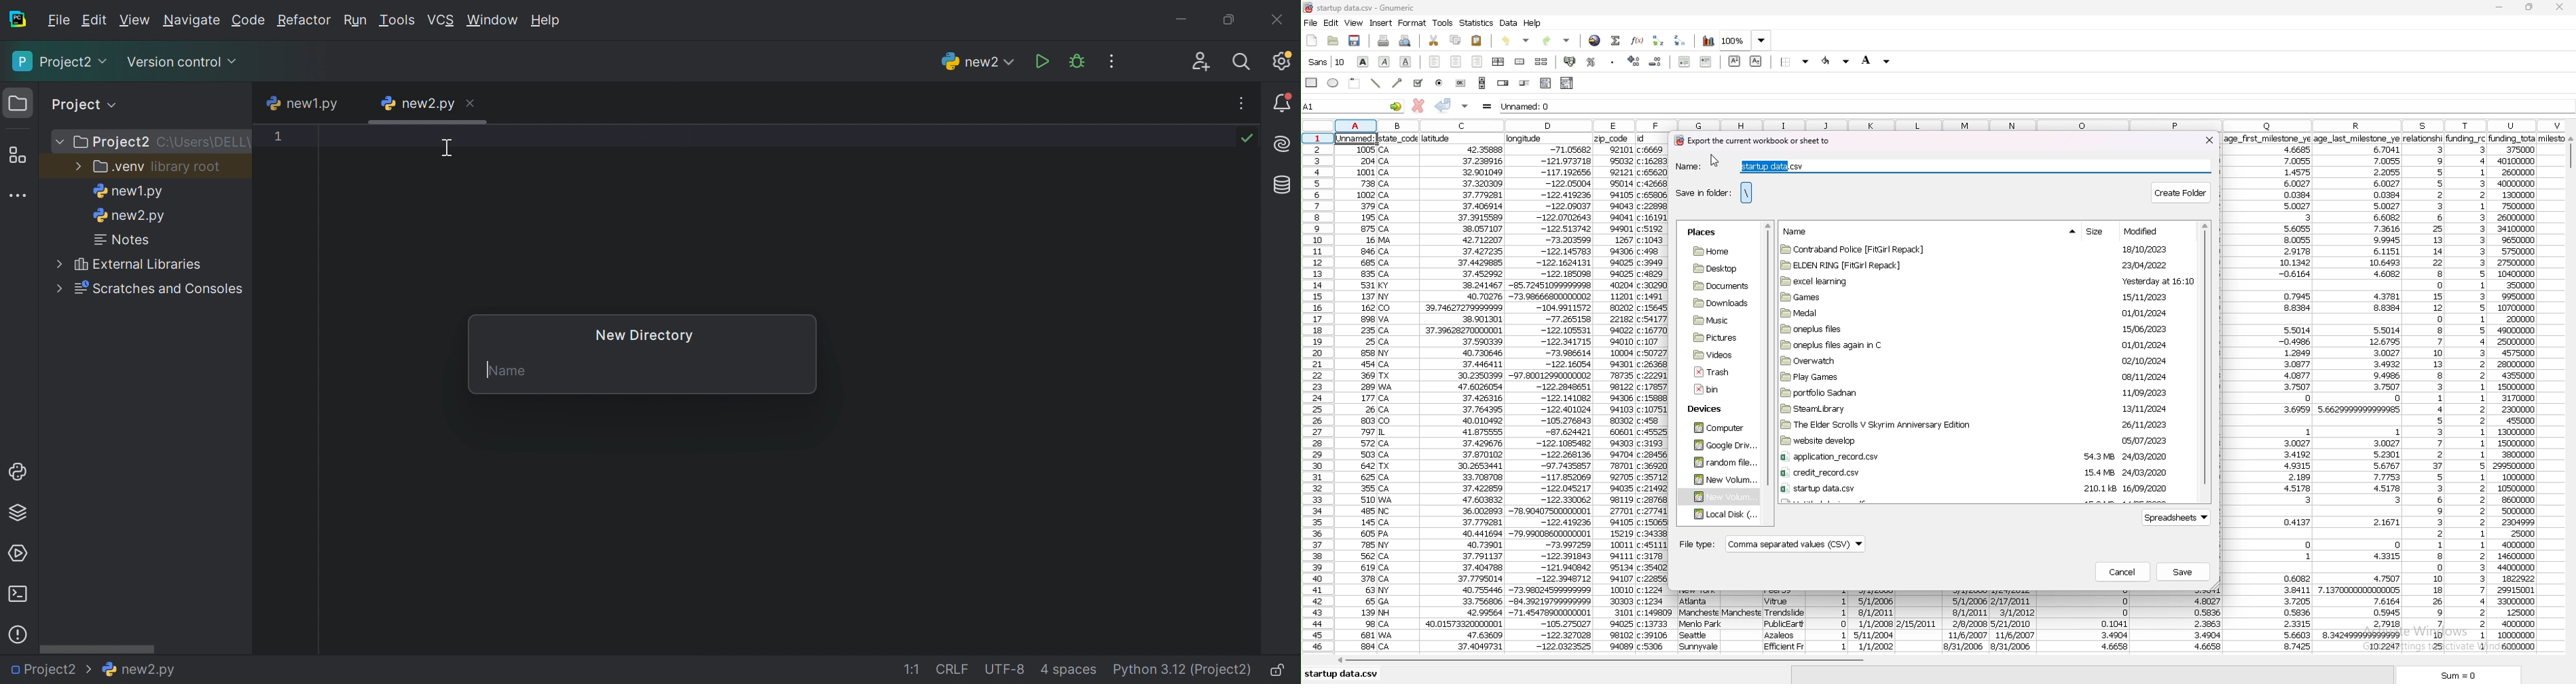 This screenshot has width=2576, height=700. What do you see at coordinates (1829, 619) in the screenshot?
I see `data` at bounding box center [1829, 619].